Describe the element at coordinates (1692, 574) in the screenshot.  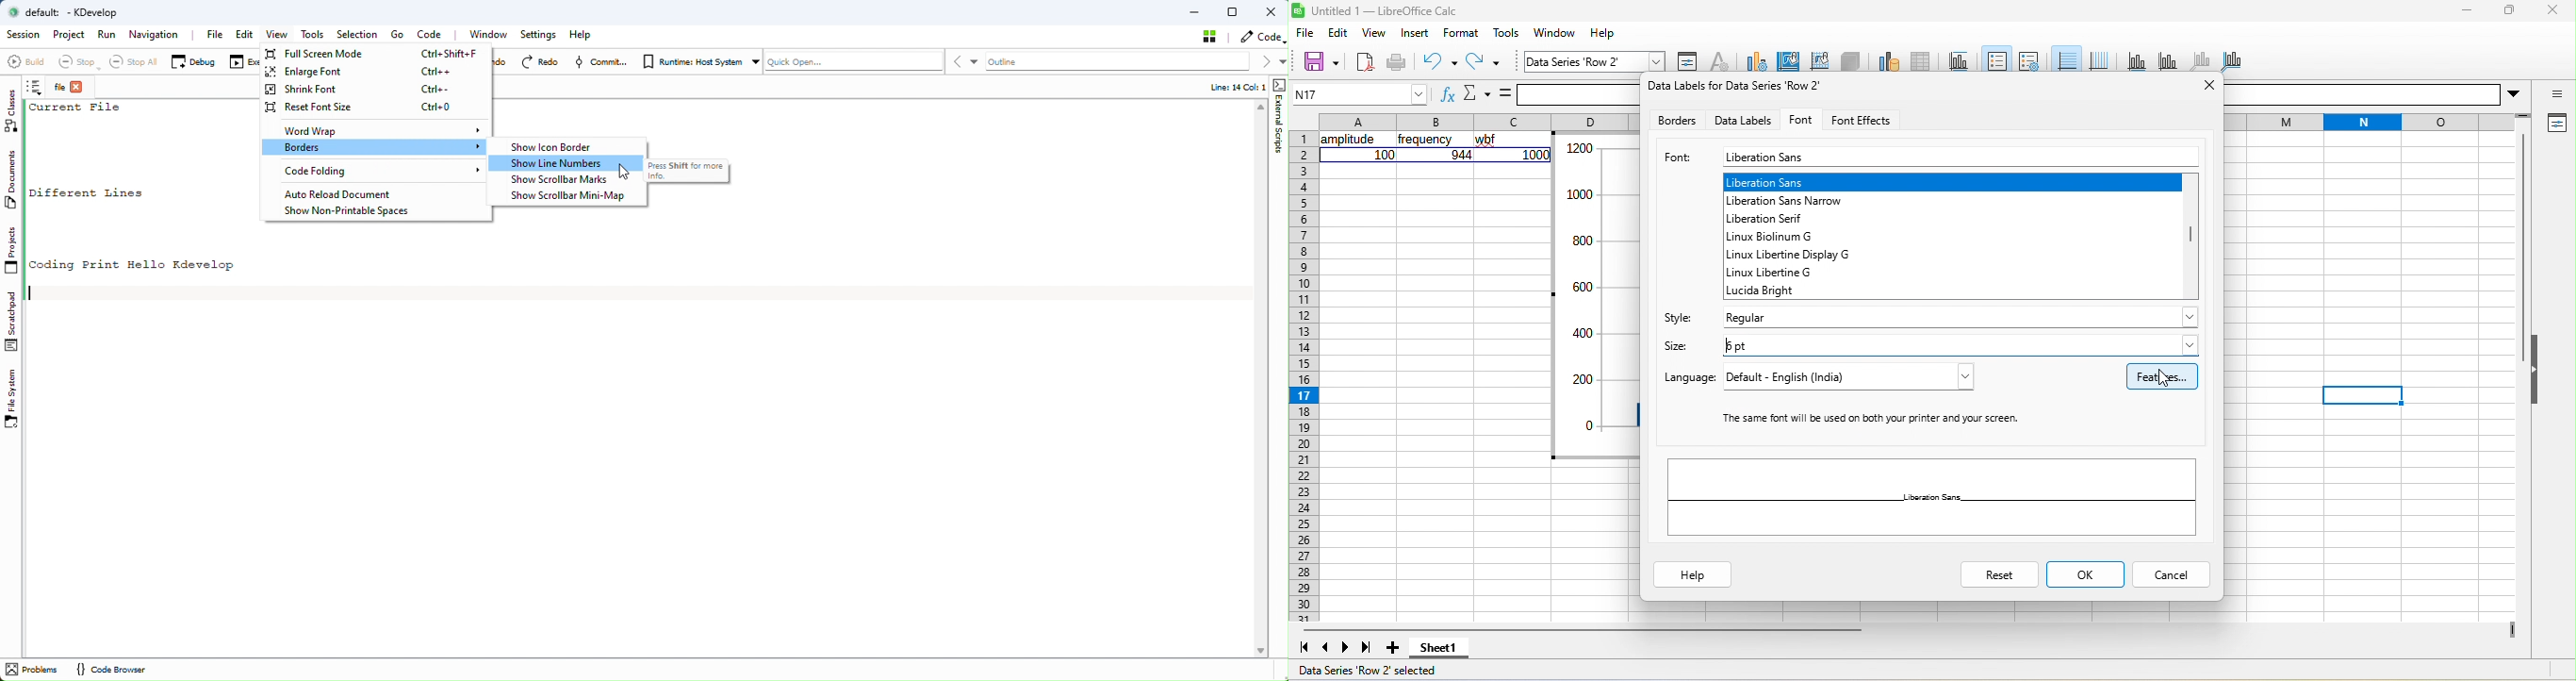
I see `help` at that location.